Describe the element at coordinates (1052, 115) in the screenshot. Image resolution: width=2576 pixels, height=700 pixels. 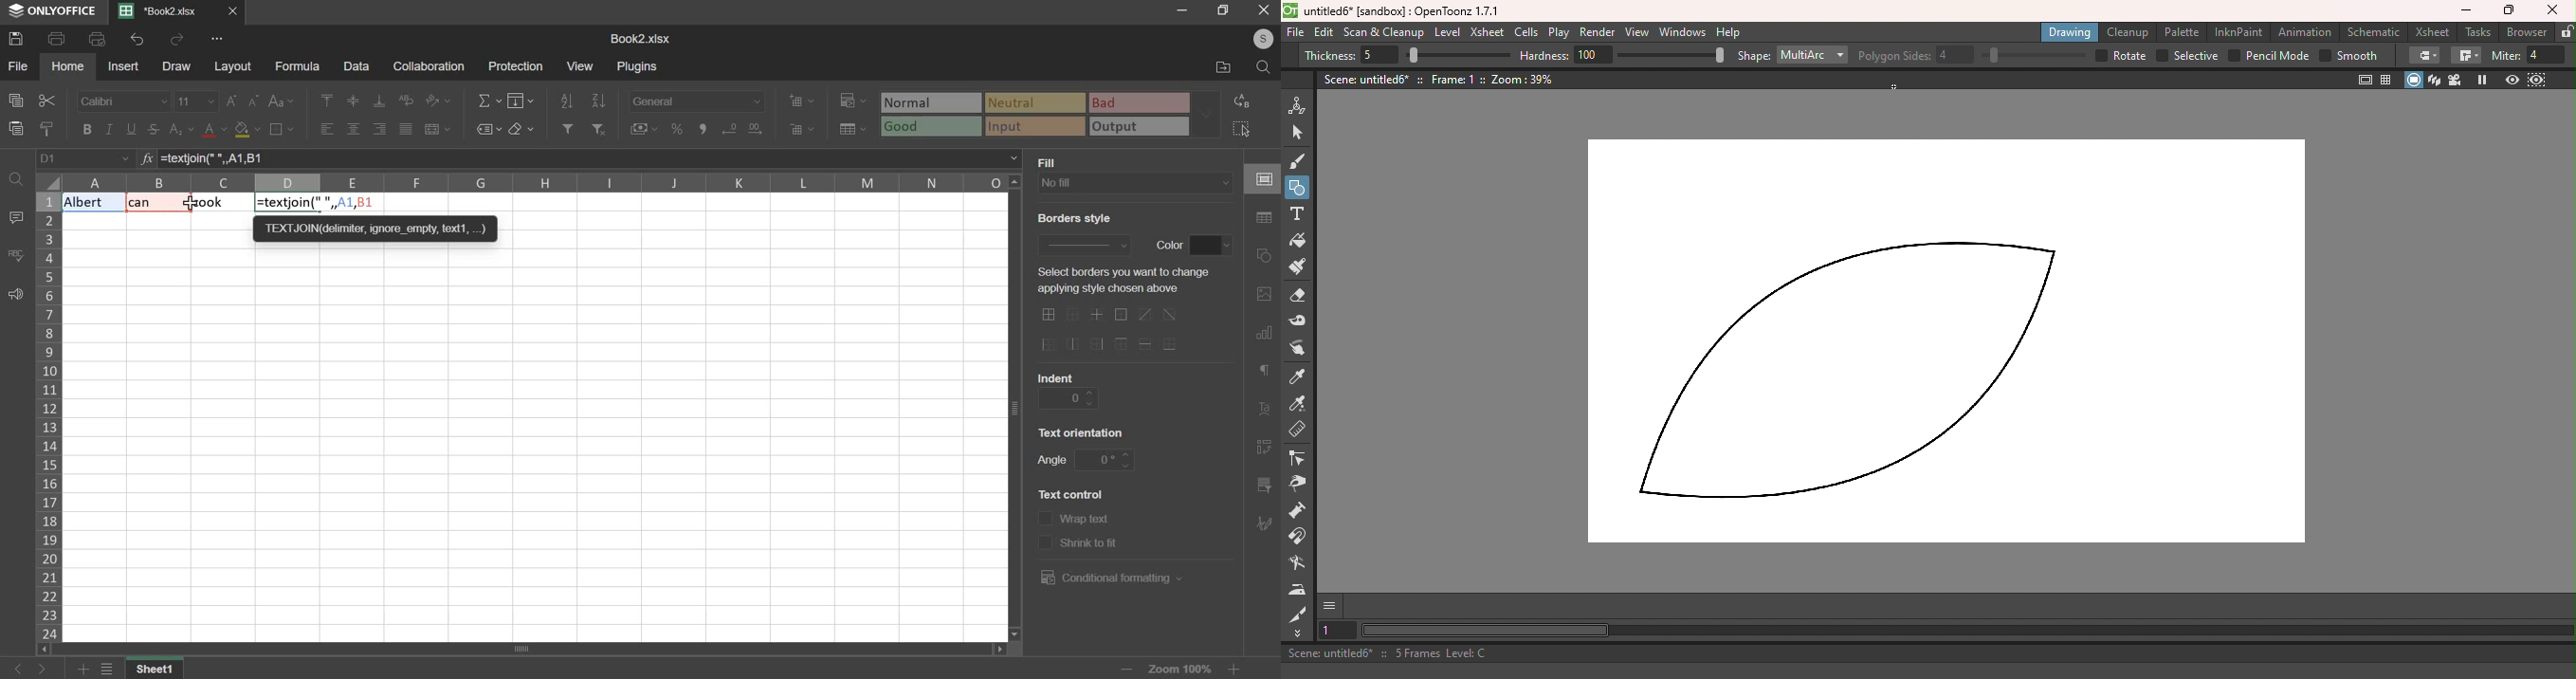
I see `type` at that location.